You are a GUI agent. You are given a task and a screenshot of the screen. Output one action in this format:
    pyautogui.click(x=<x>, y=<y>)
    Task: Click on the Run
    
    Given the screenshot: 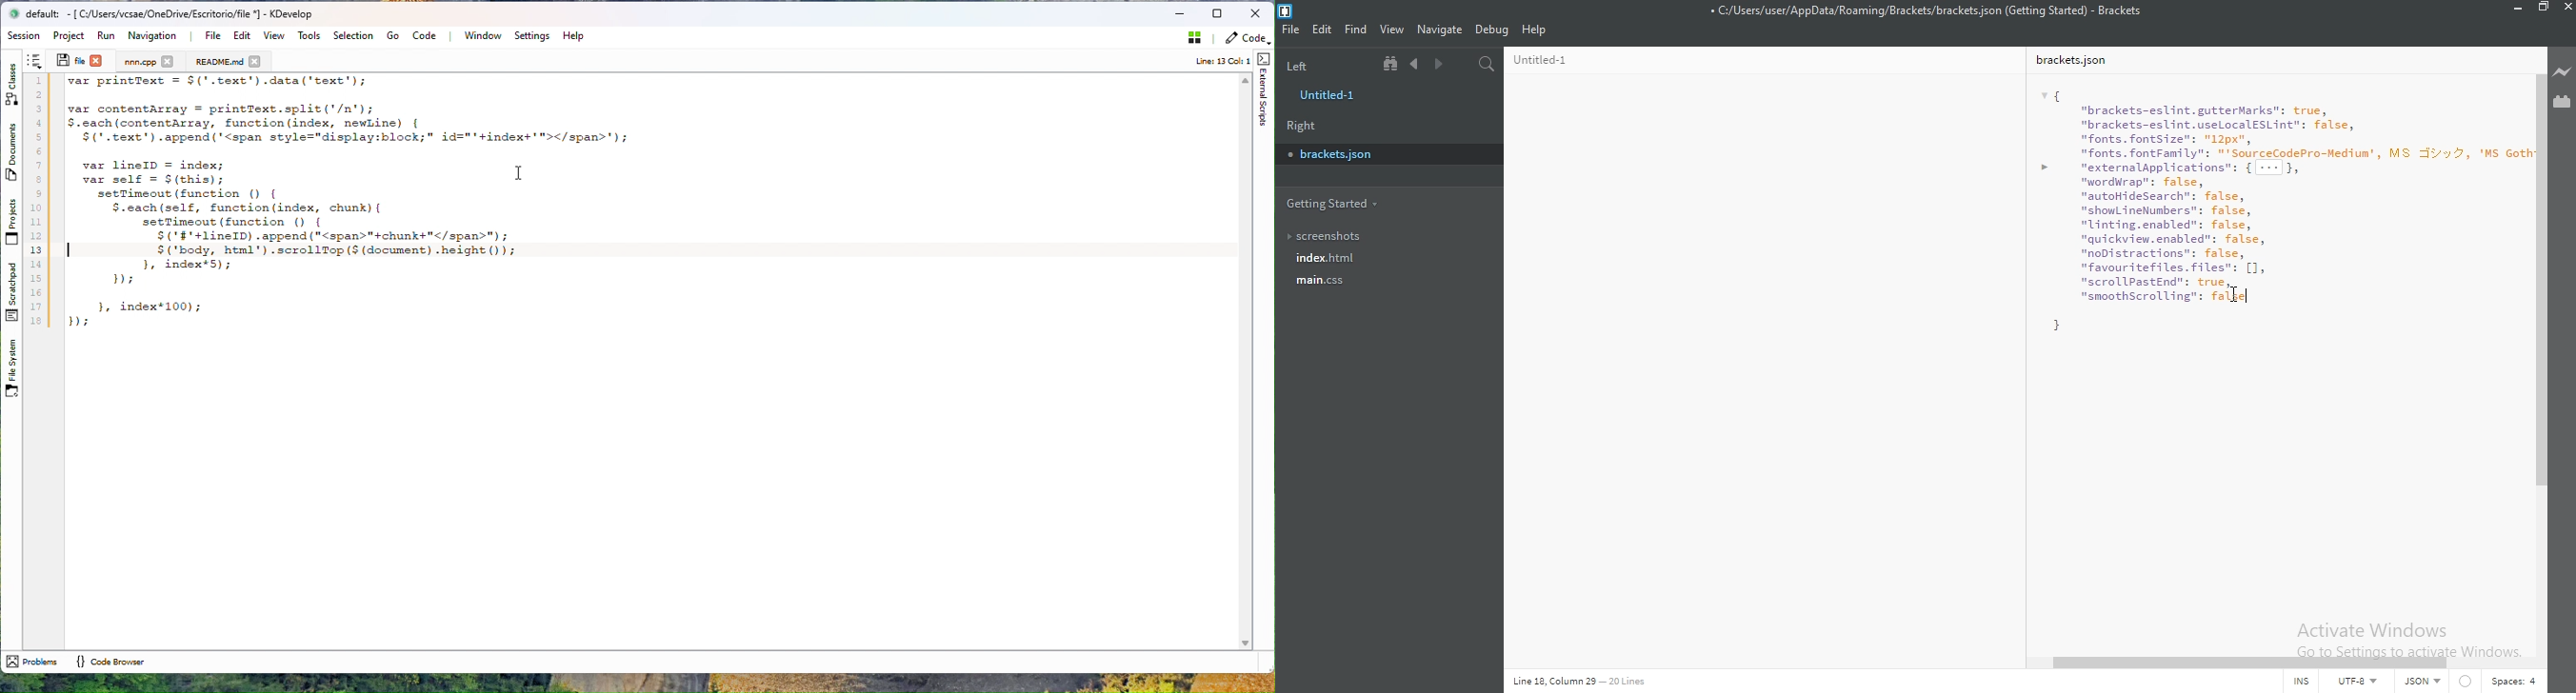 What is the action you would take?
    pyautogui.click(x=106, y=36)
    